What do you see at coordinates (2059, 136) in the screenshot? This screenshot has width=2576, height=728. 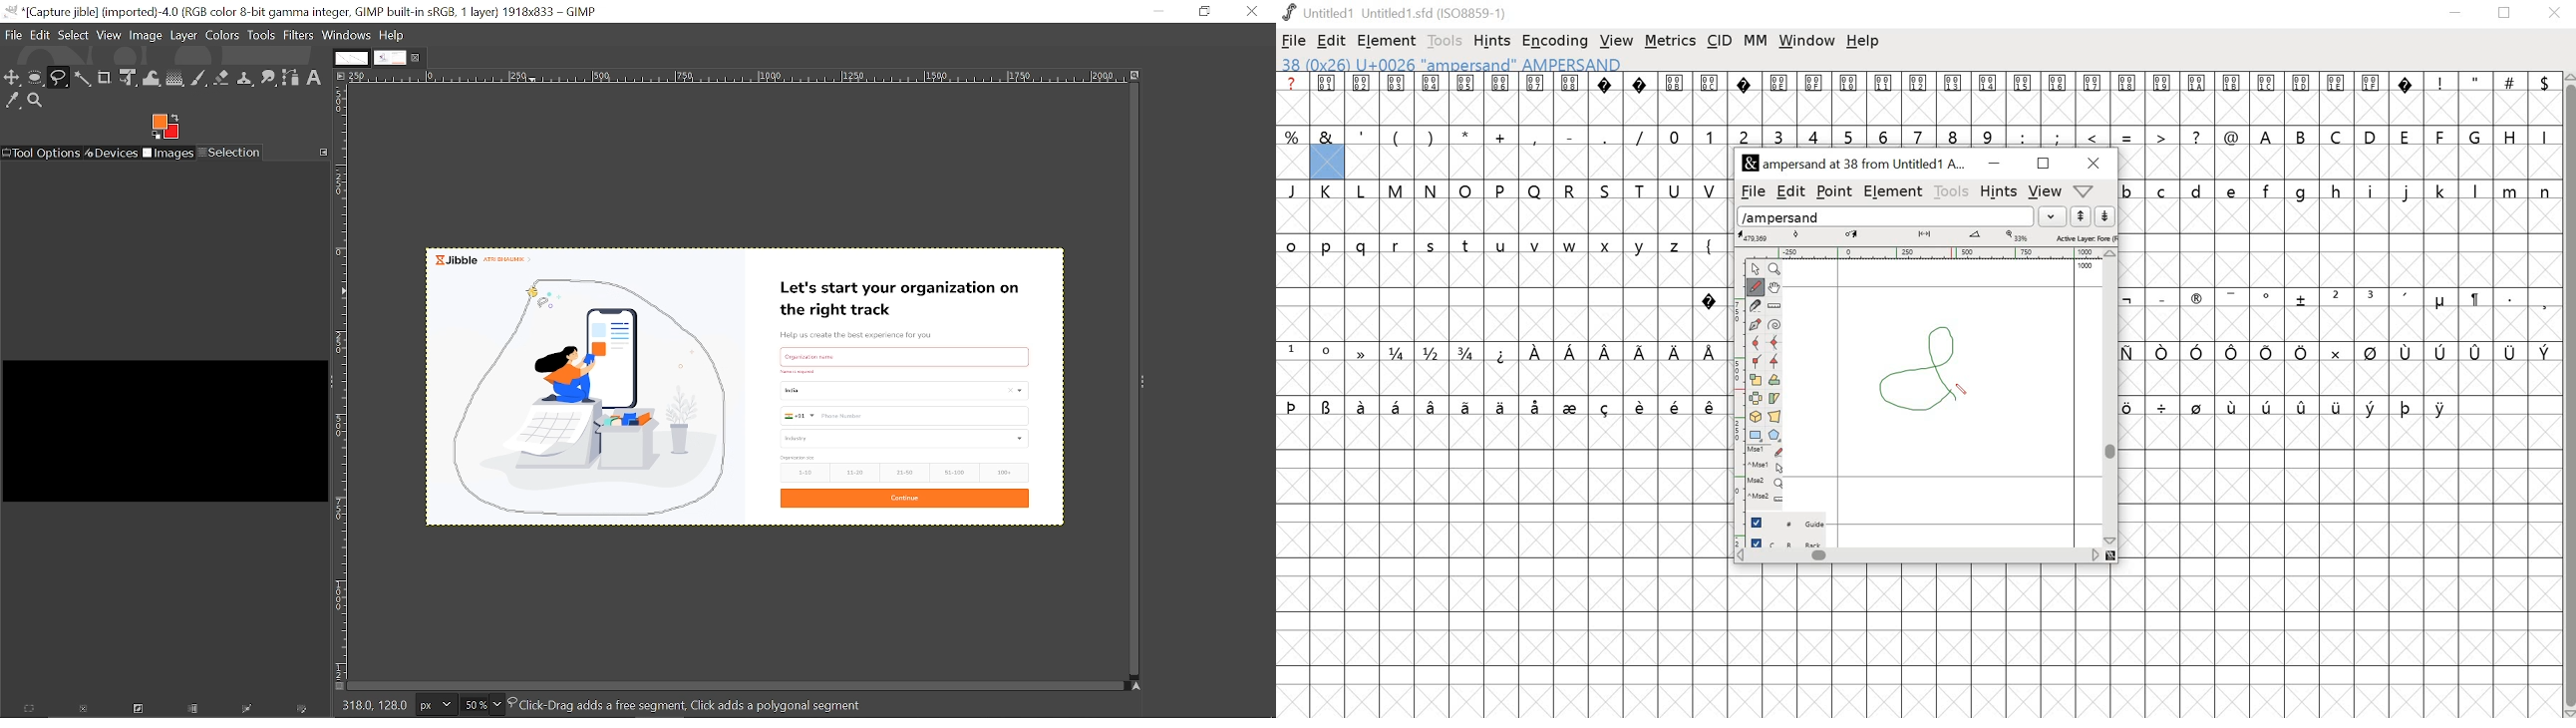 I see `;` at bounding box center [2059, 136].